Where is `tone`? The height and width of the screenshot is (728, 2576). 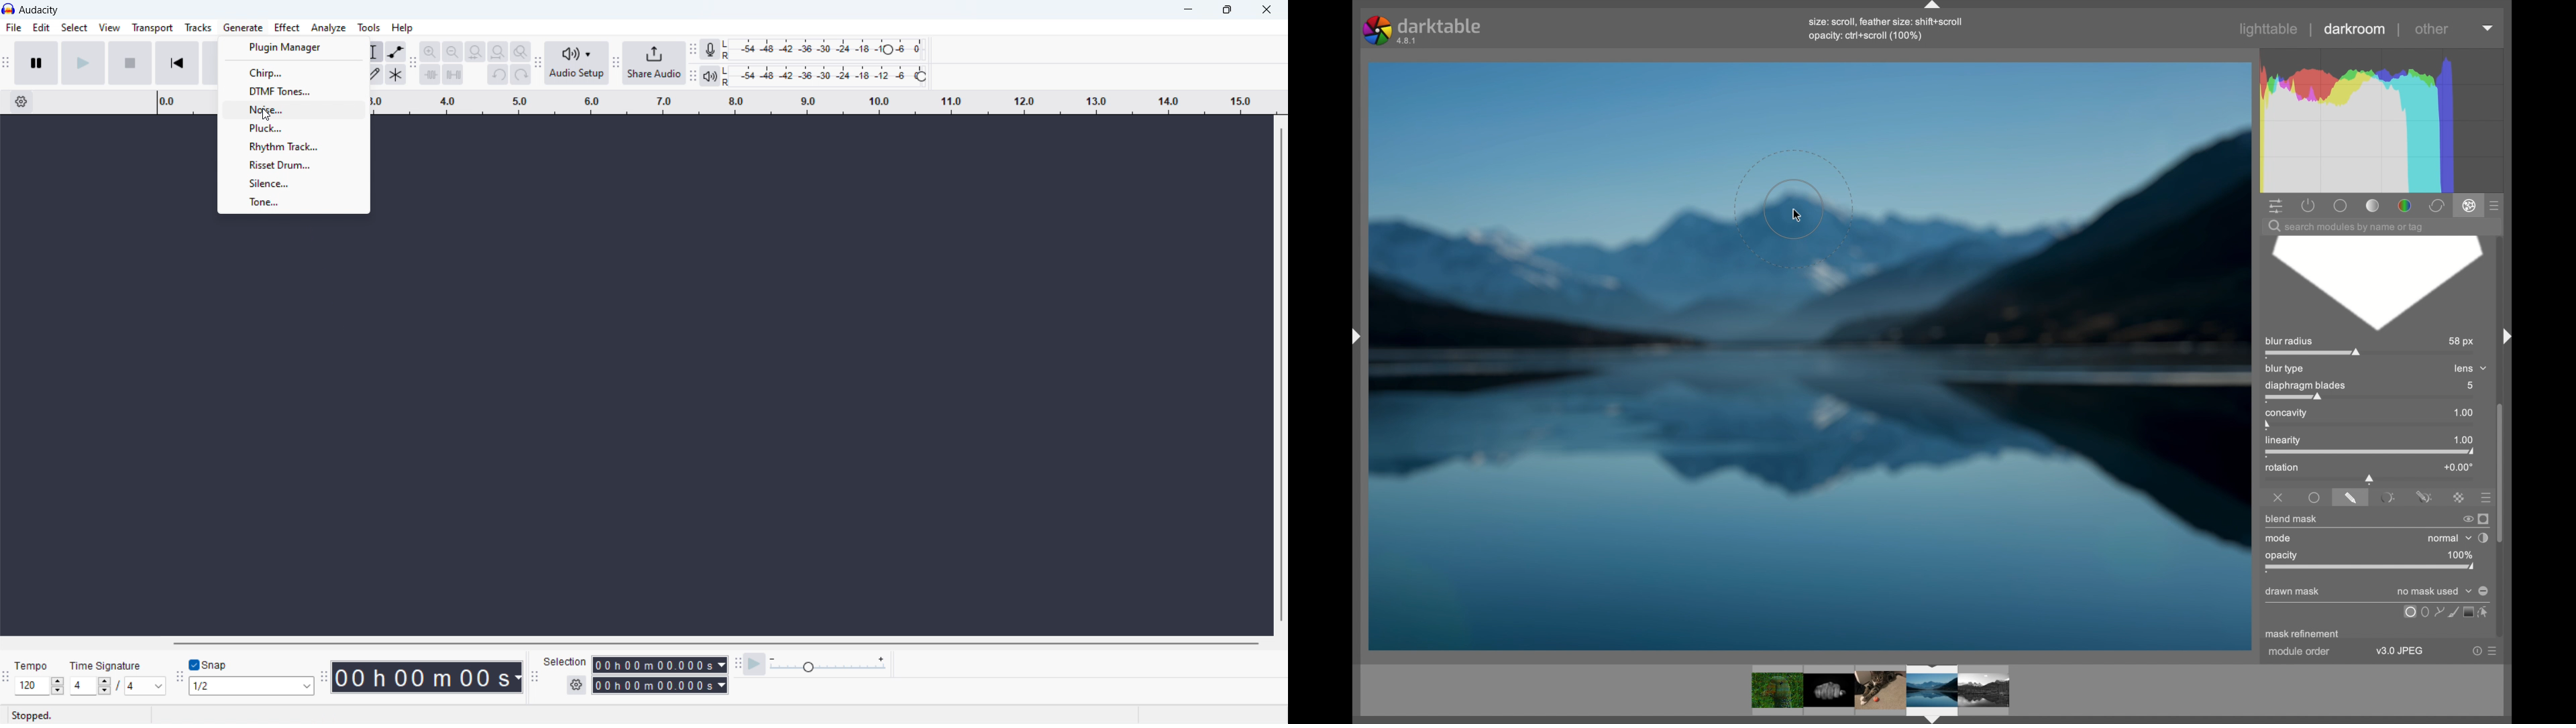 tone is located at coordinates (294, 202).